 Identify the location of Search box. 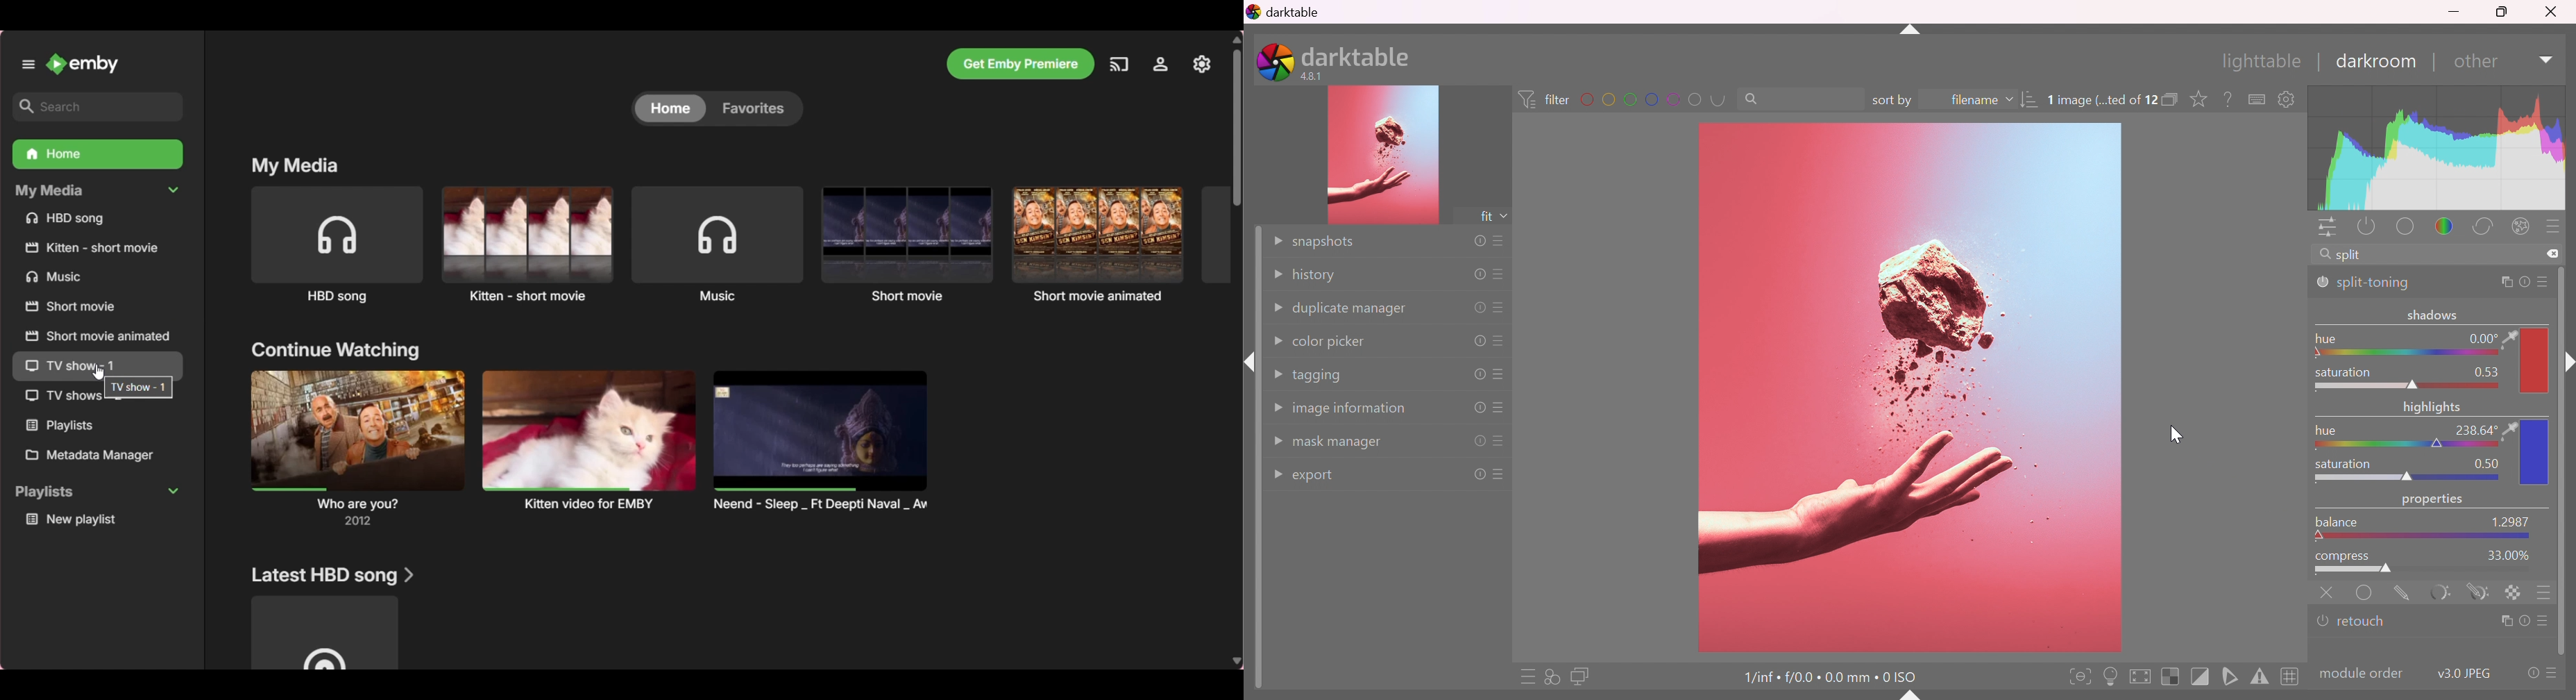
(98, 106).